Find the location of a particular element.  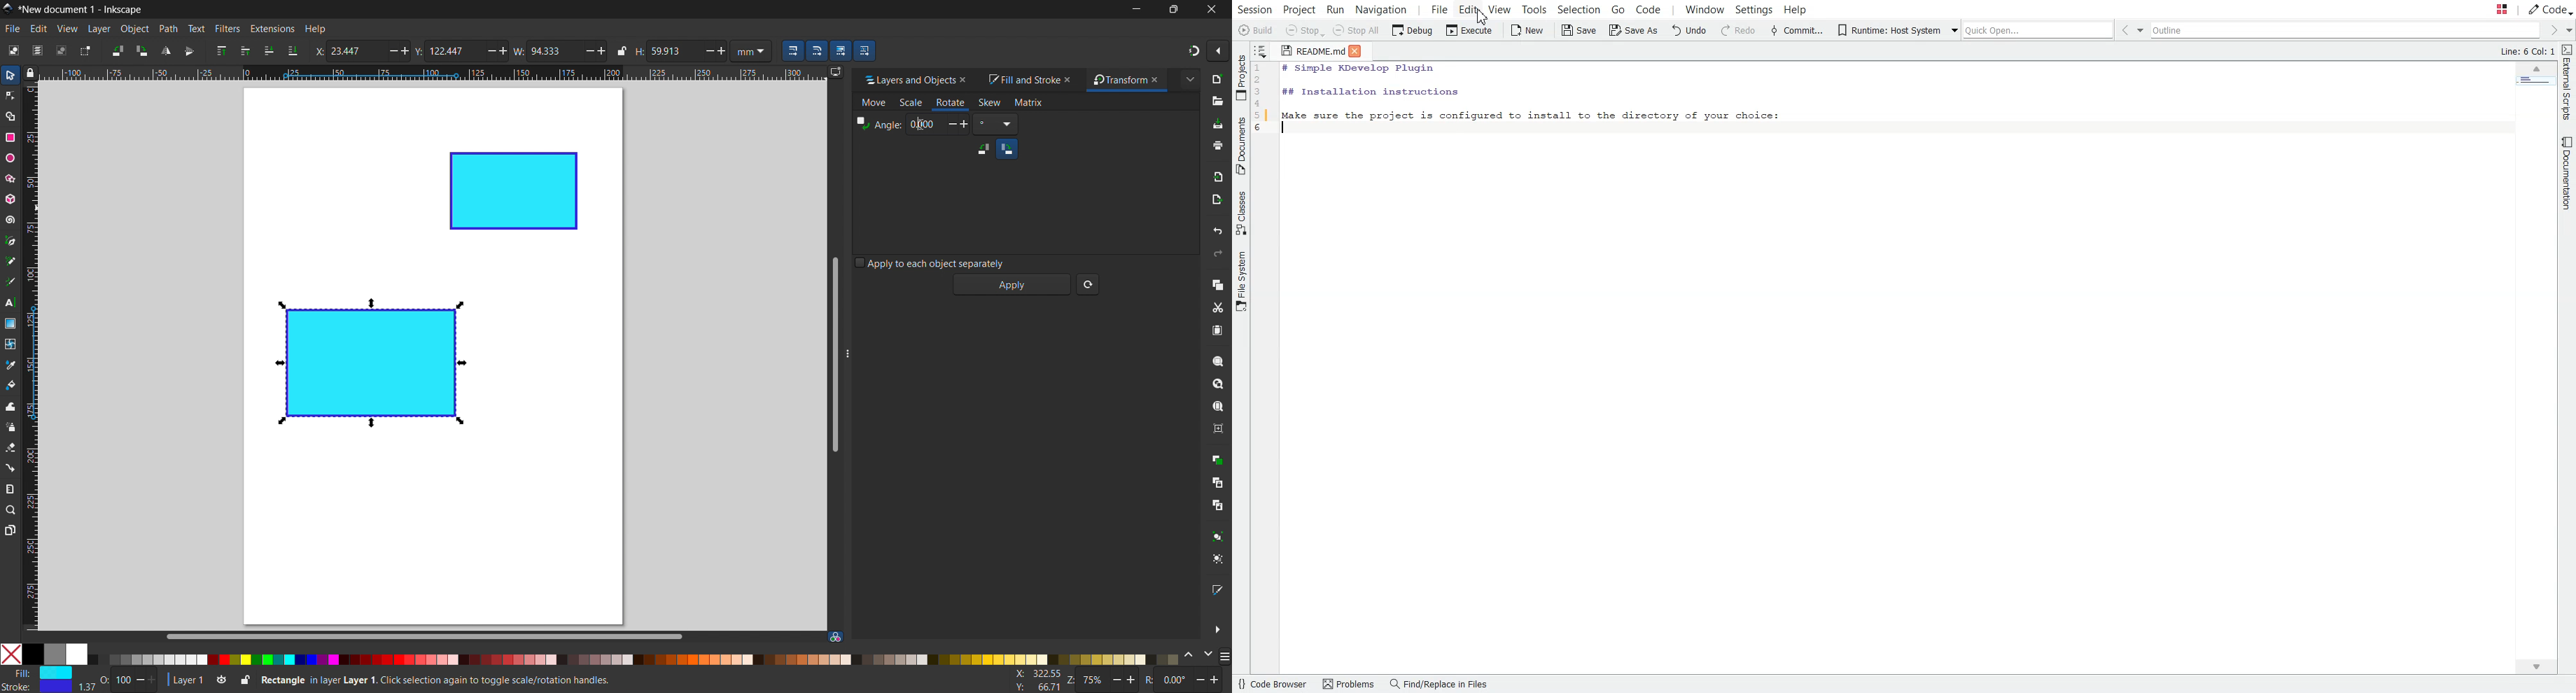

erasor tool is located at coordinates (10, 447).